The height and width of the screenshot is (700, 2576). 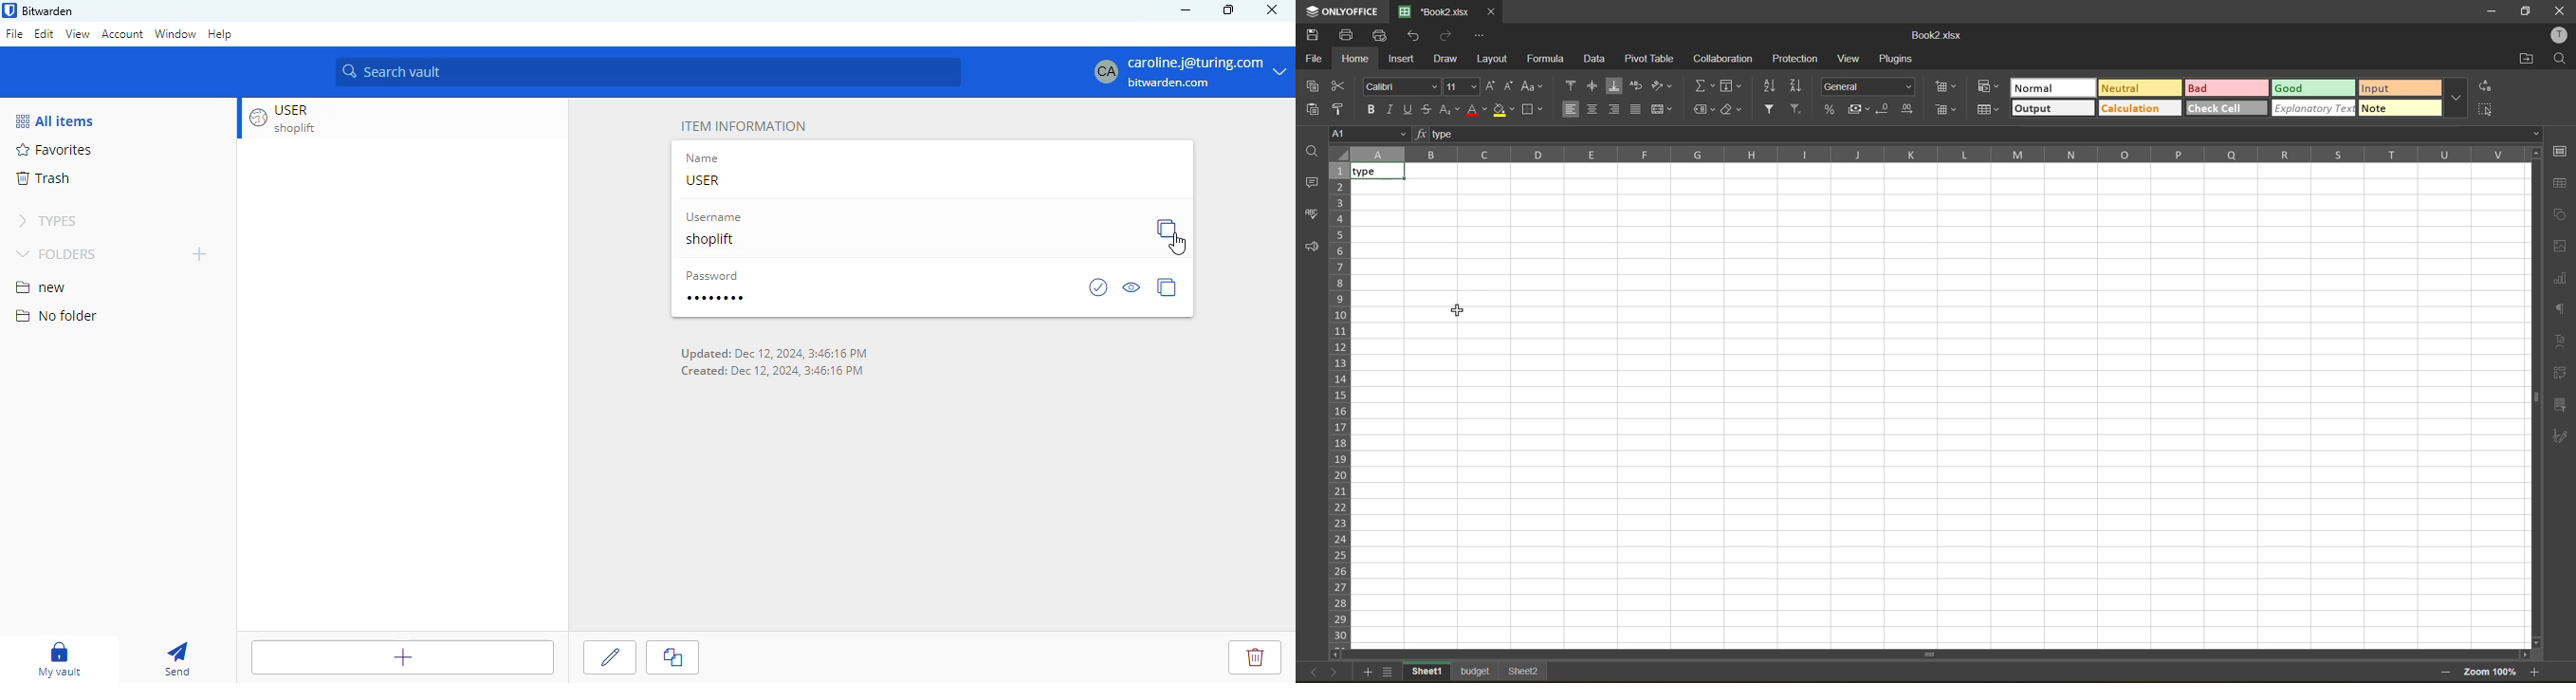 What do you see at coordinates (1492, 85) in the screenshot?
I see `increment size` at bounding box center [1492, 85].